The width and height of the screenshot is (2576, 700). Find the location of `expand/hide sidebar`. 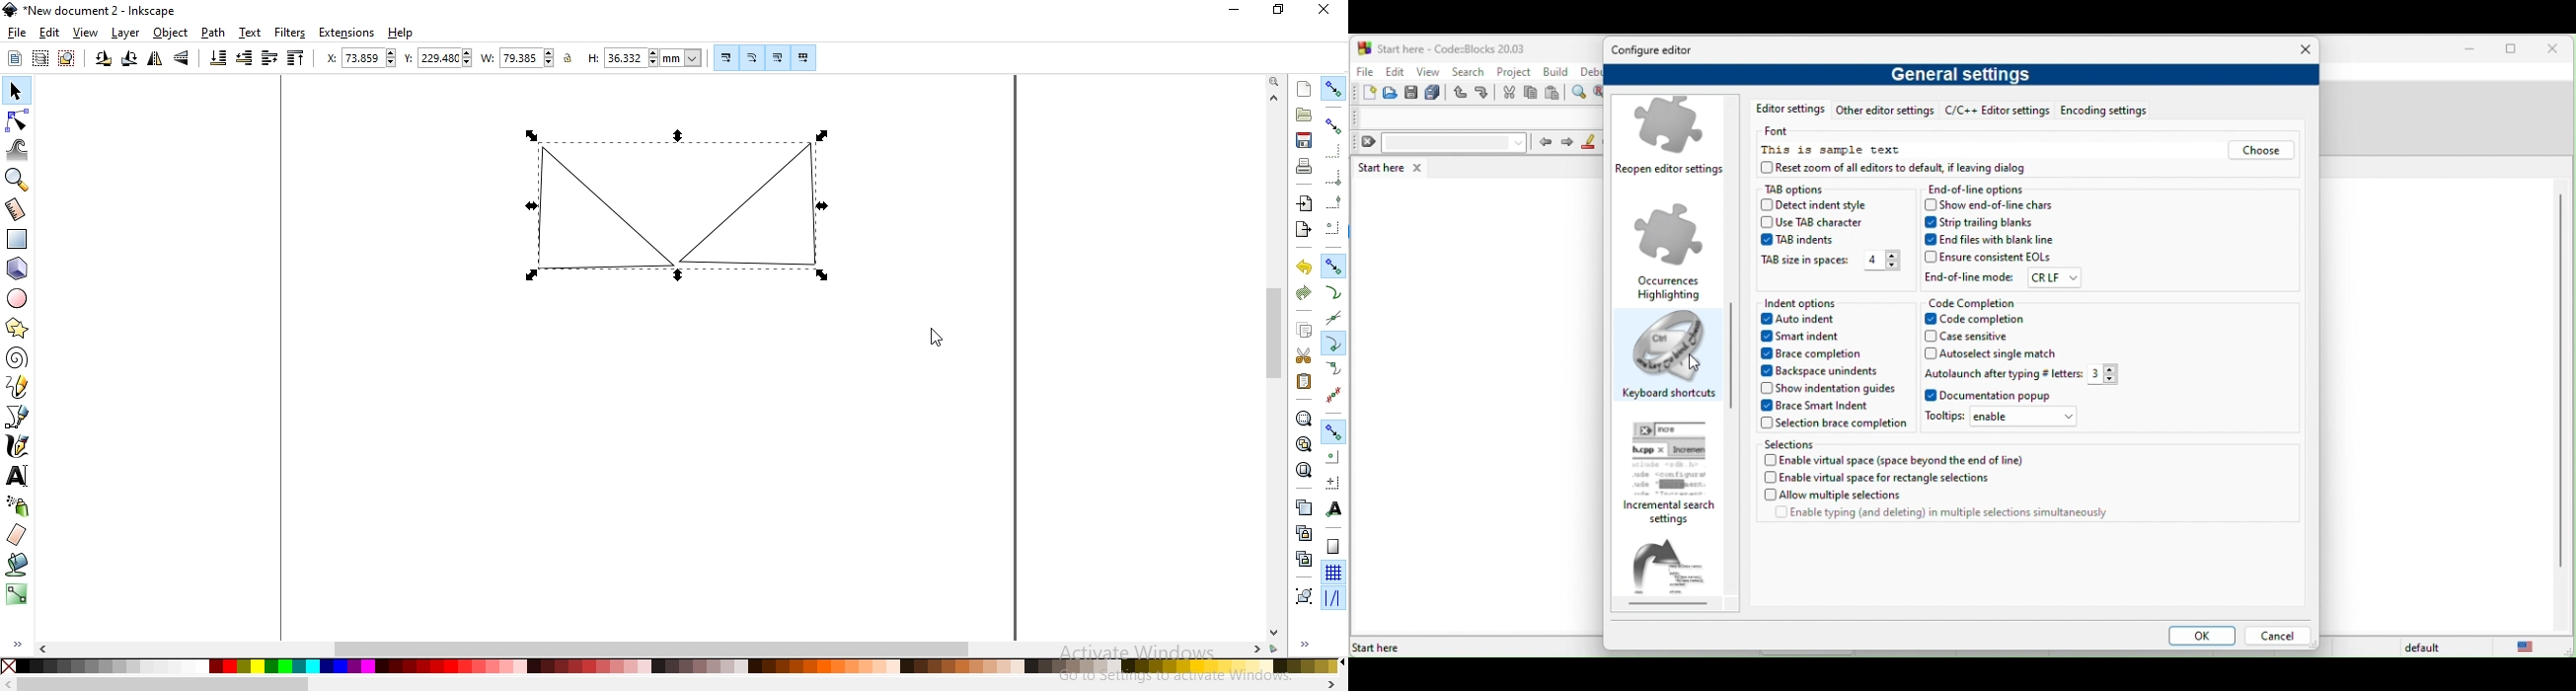

expand/hide sidebar is located at coordinates (14, 643).